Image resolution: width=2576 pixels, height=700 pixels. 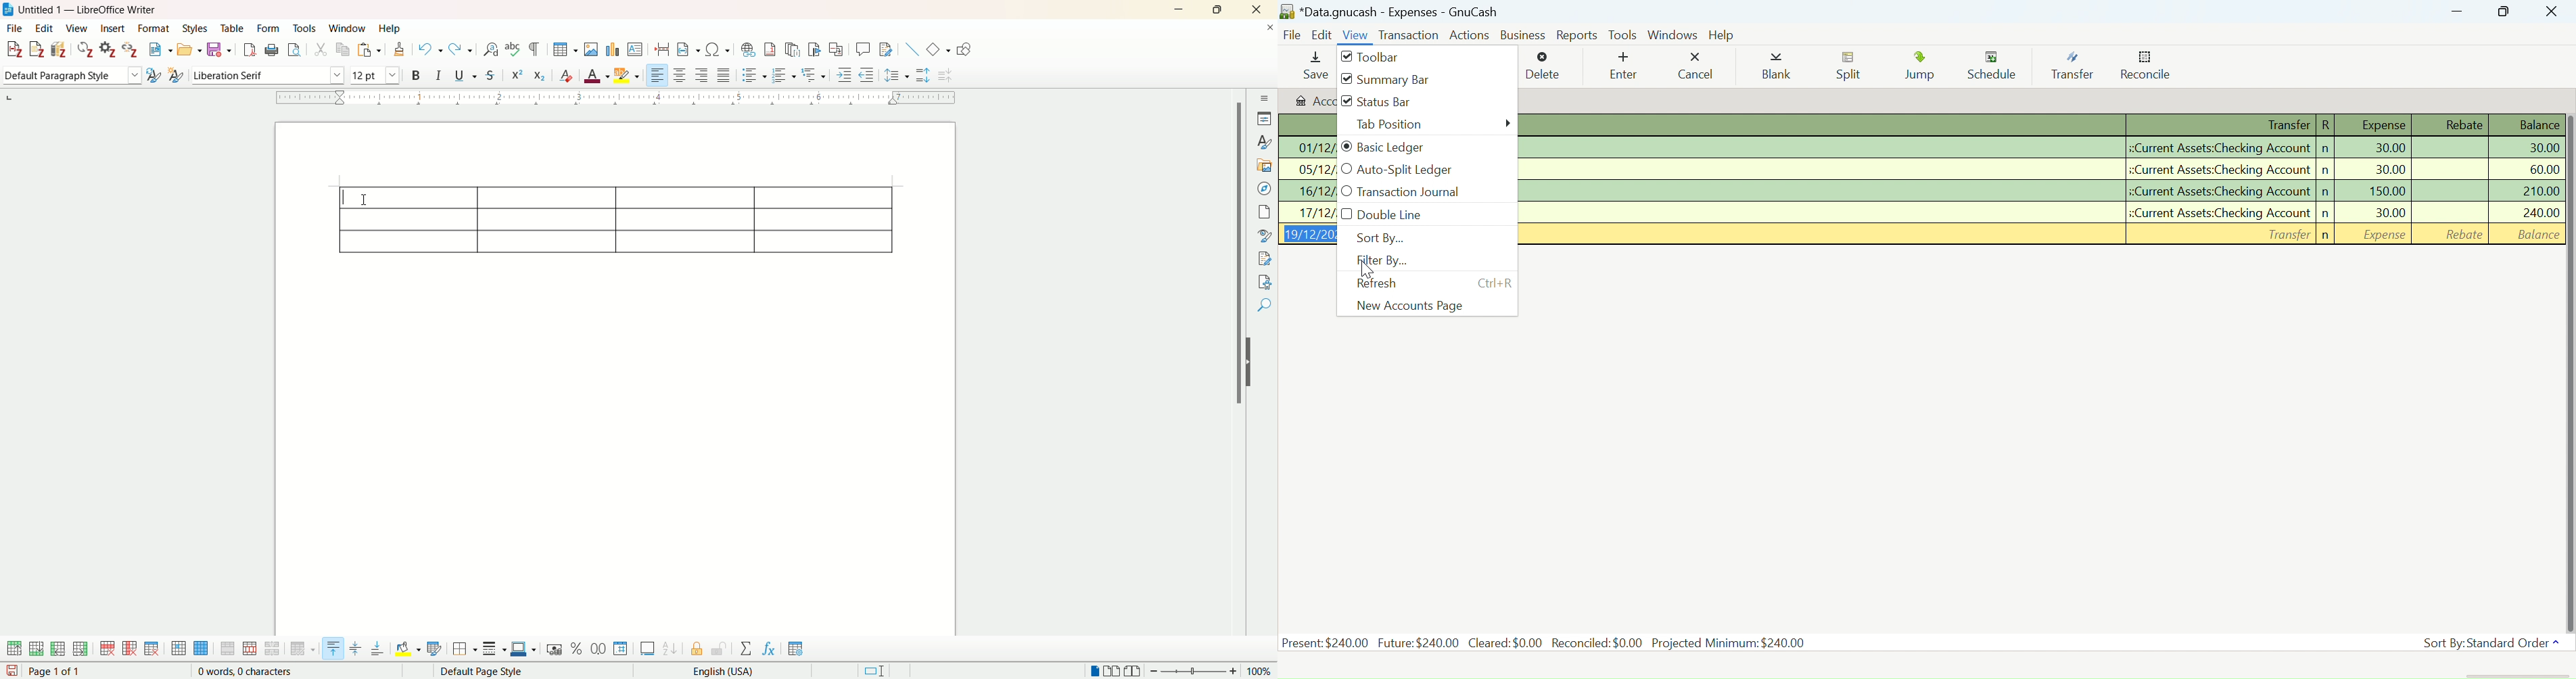 What do you see at coordinates (1420, 305) in the screenshot?
I see `New Accounts Page` at bounding box center [1420, 305].